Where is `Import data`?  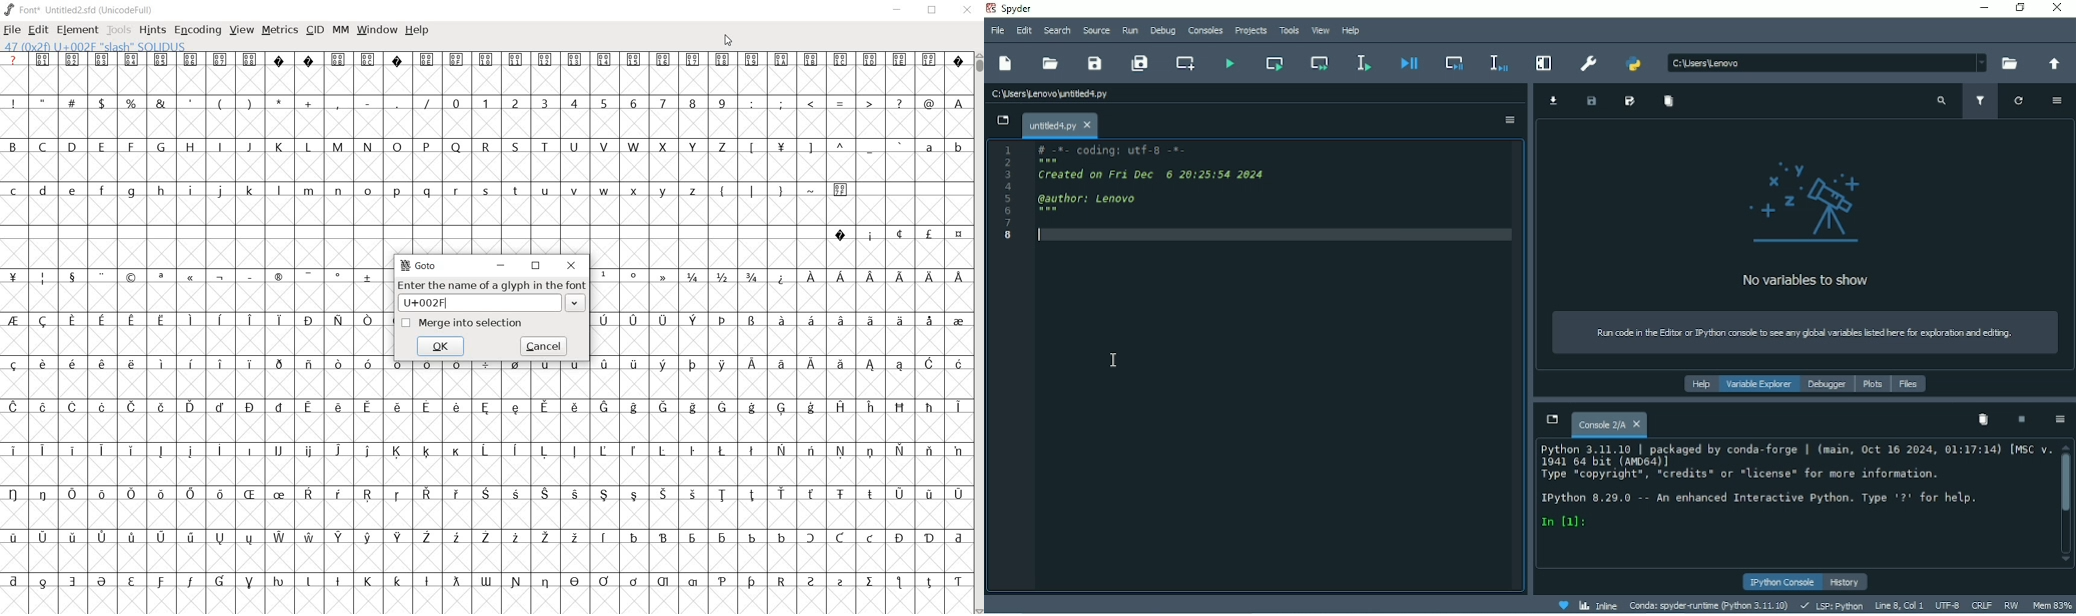 Import data is located at coordinates (1559, 101).